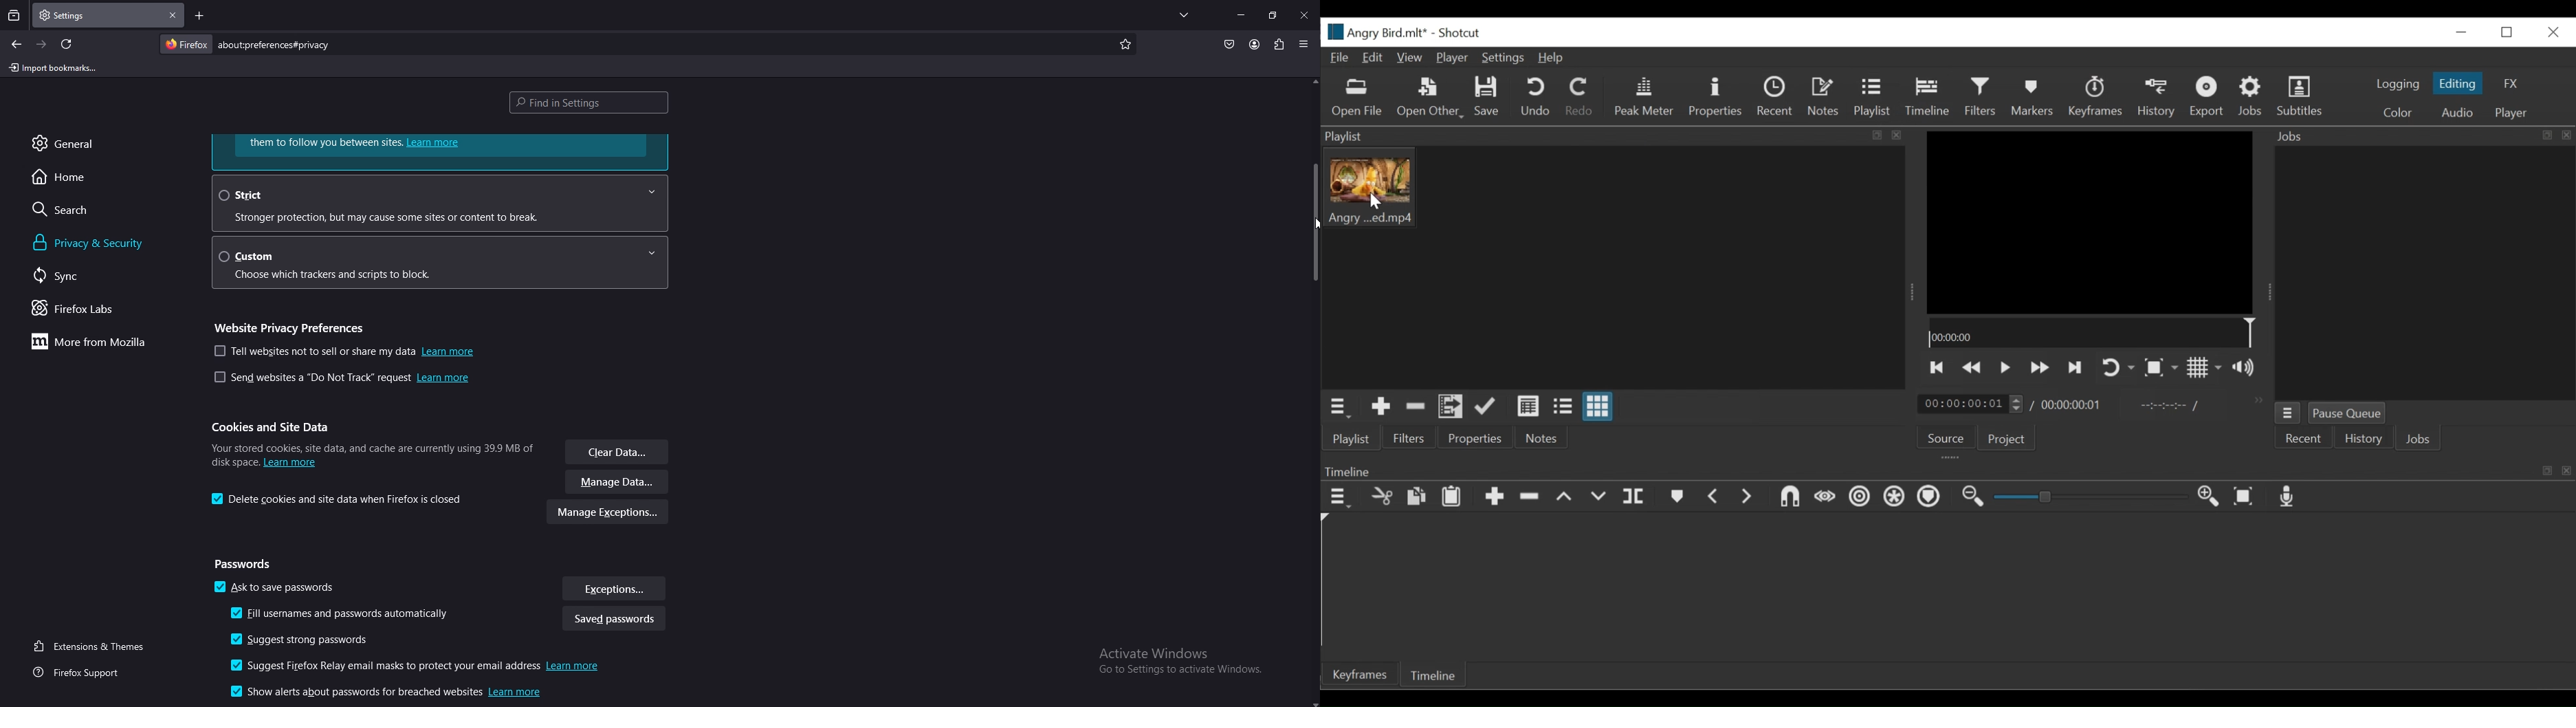 The height and width of the screenshot is (728, 2576). Describe the element at coordinates (2211, 498) in the screenshot. I see `Zoom timeline in` at that location.